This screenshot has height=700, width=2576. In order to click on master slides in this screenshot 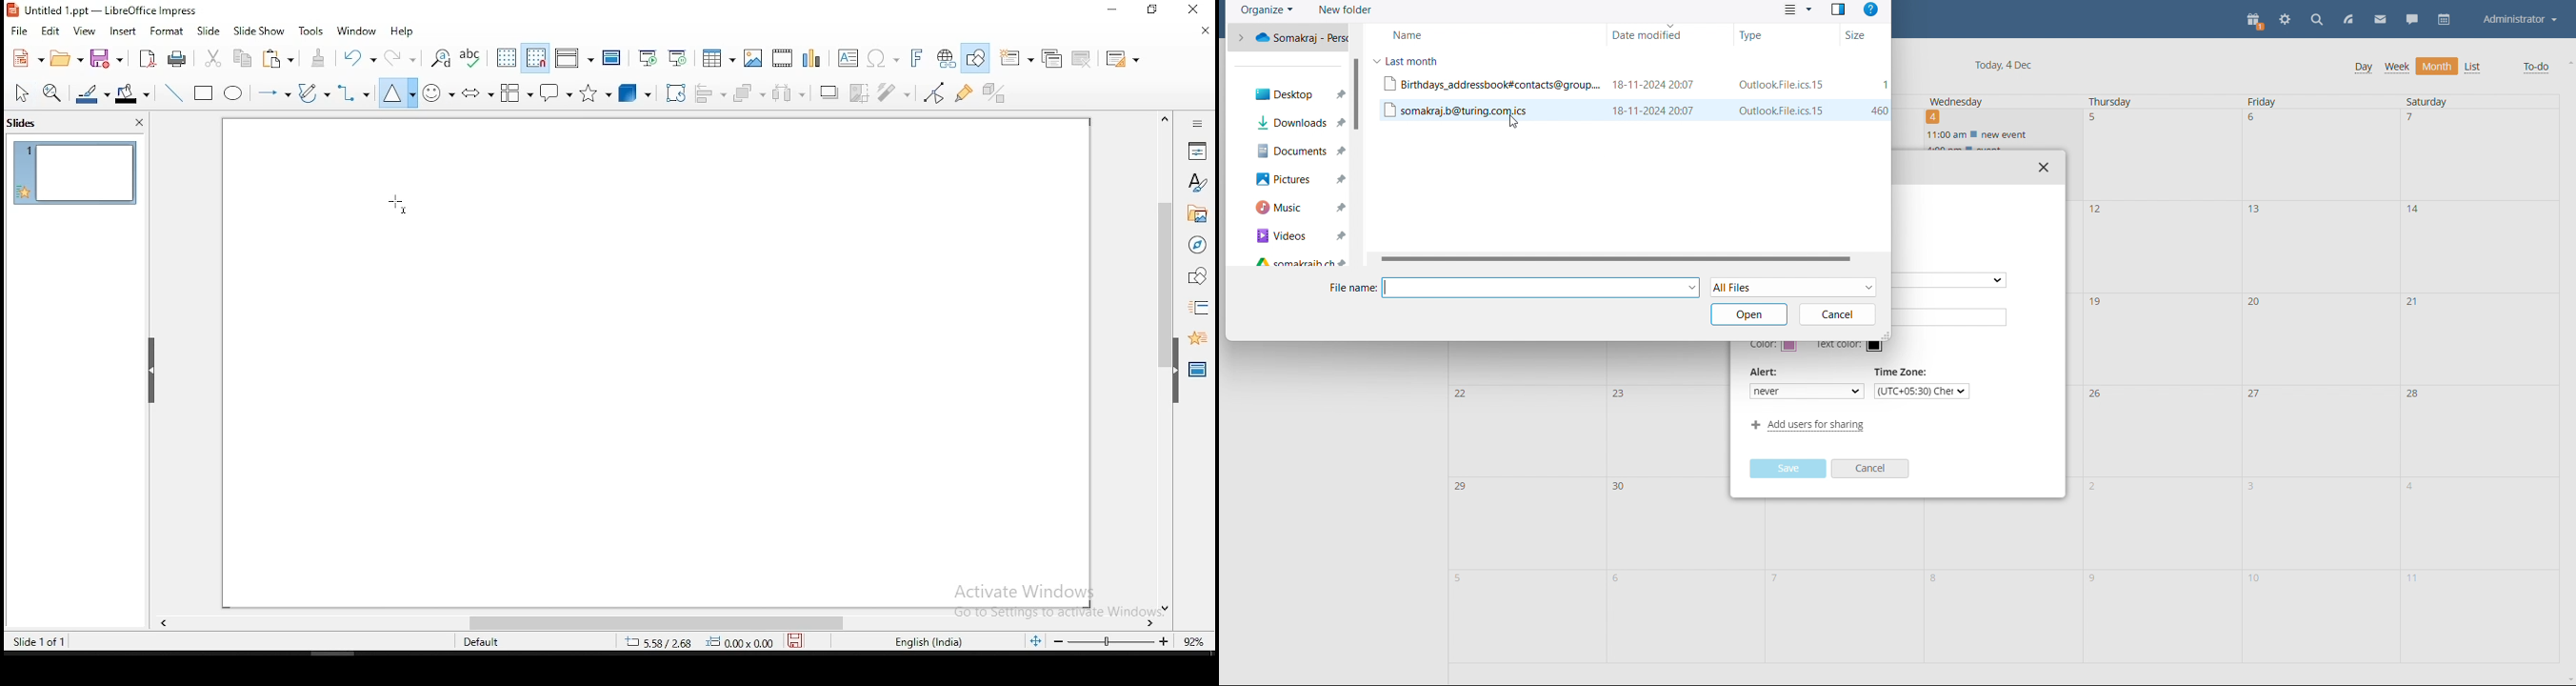, I will do `click(1195, 373)`.